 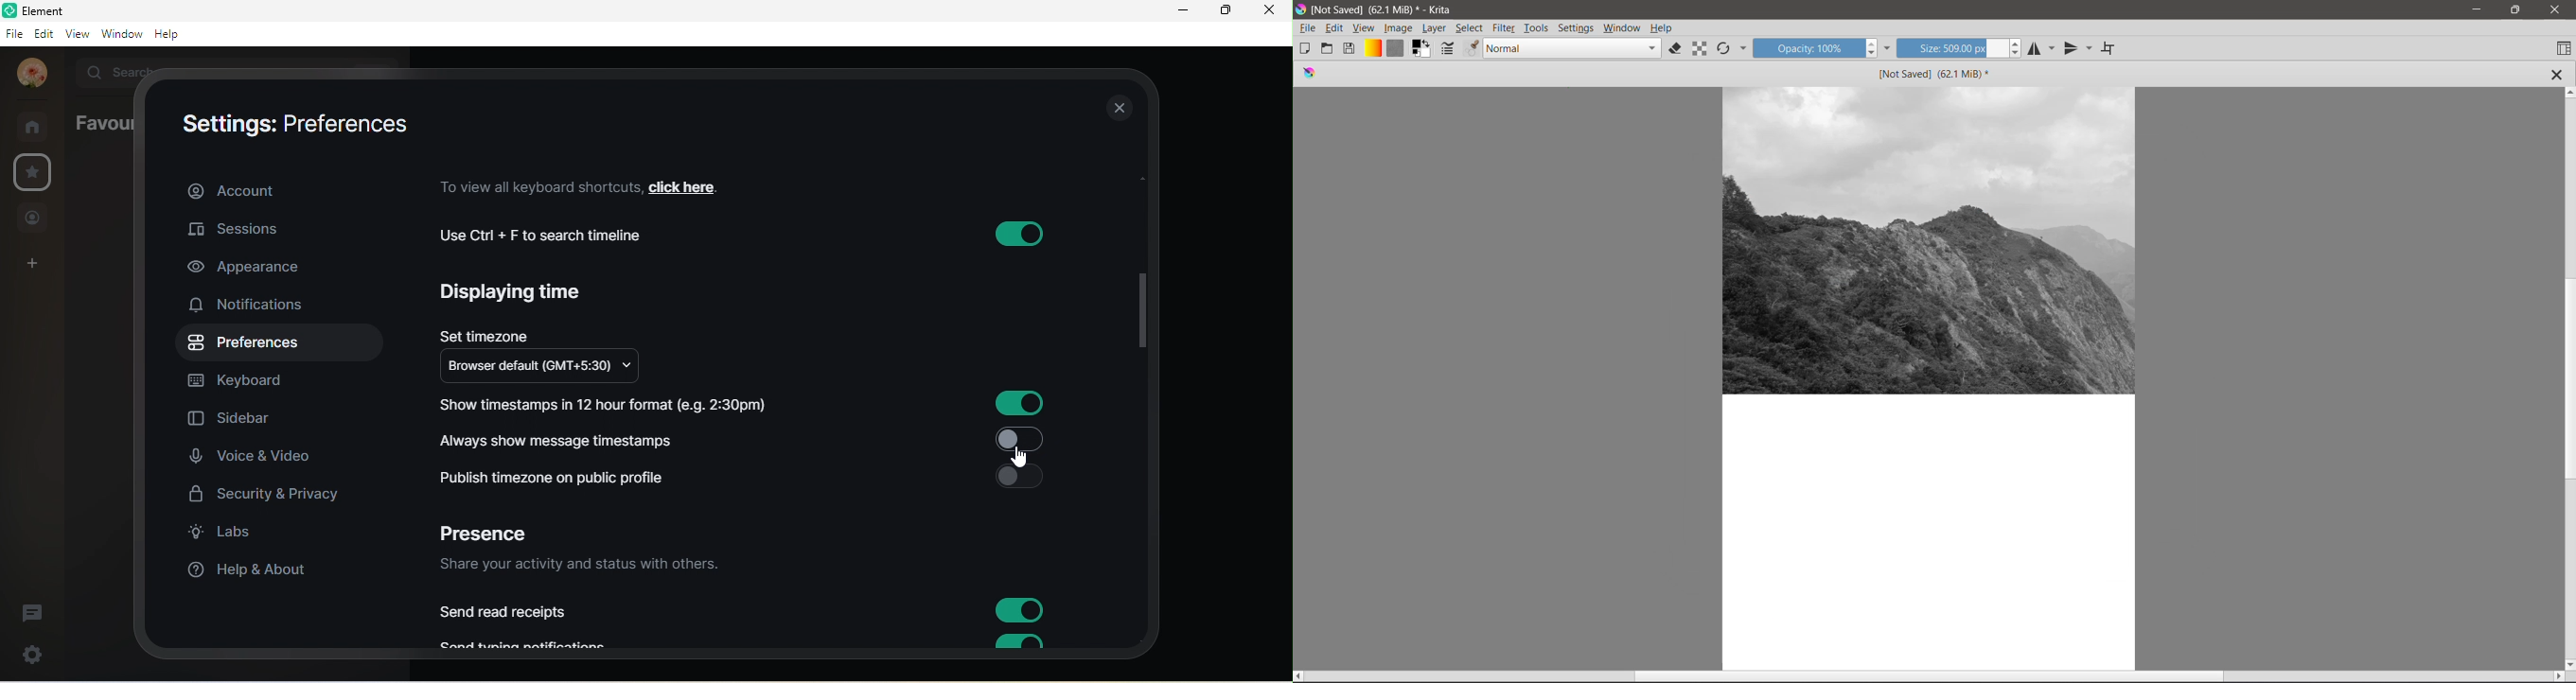 I want to click on cursor movement, so click(x=1020, y=455).